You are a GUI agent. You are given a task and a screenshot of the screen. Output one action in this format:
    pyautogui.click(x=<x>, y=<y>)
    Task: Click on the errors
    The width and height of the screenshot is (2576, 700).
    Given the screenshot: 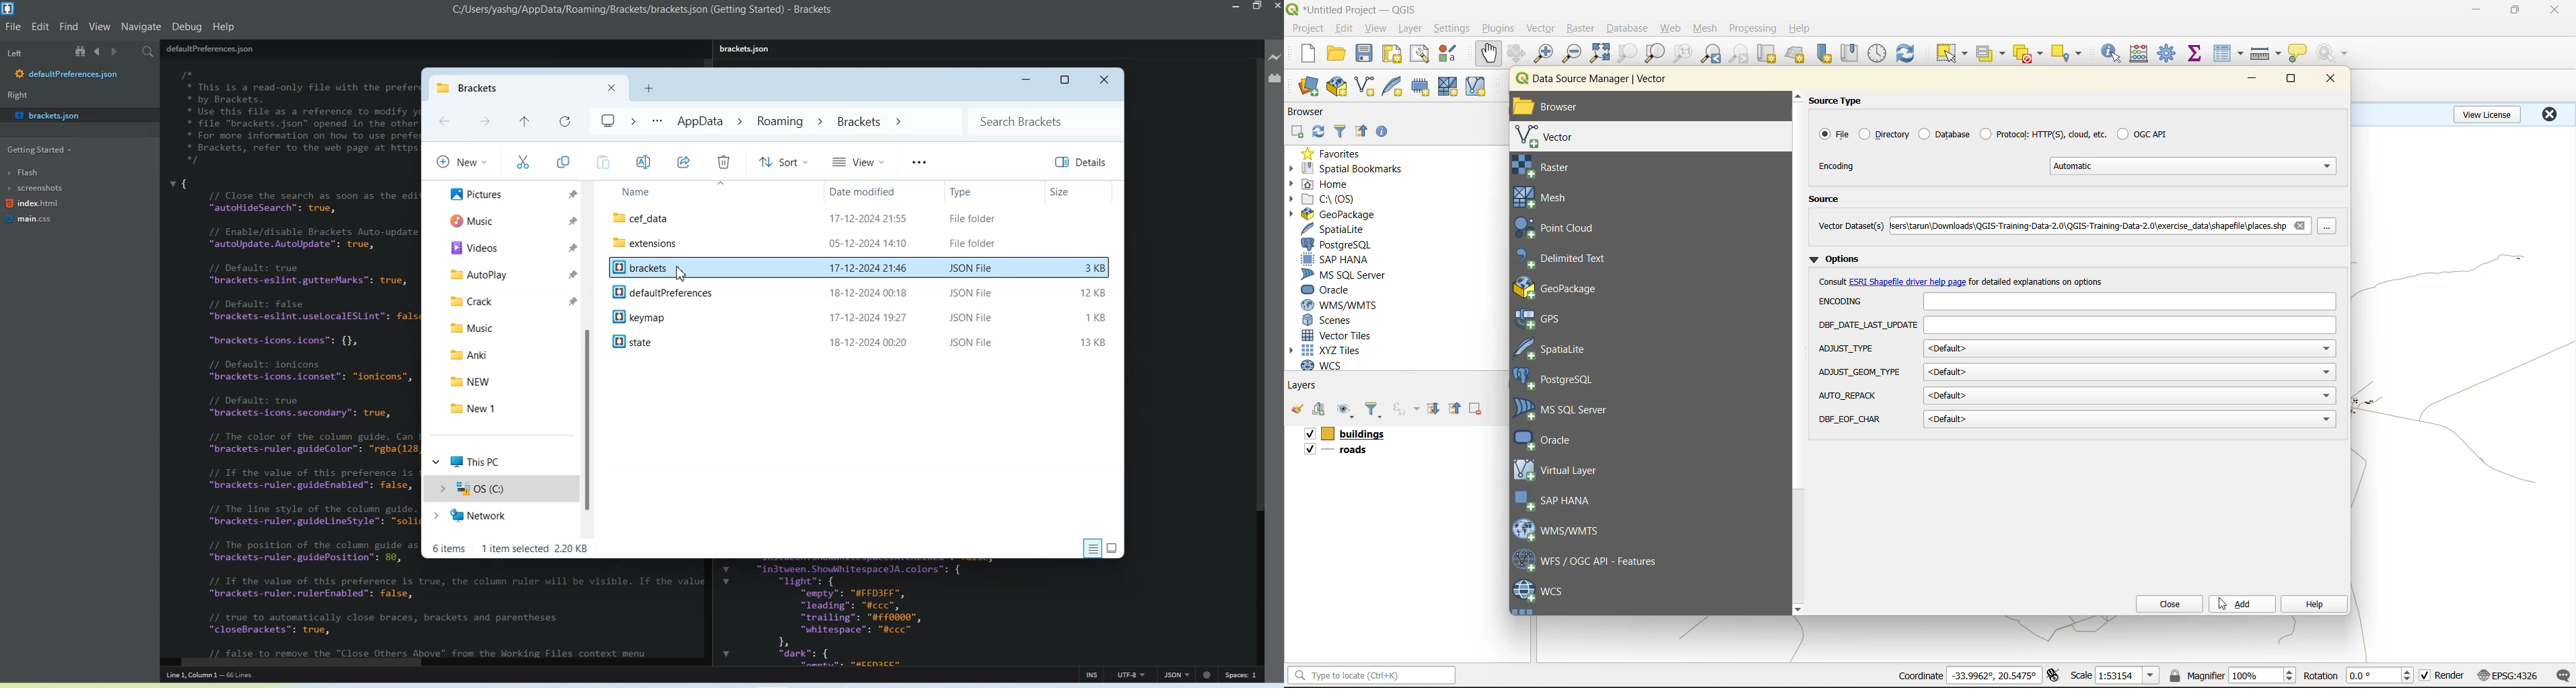 What is the action you would take?
    pyautogui.click(x=1209, y=673)
    